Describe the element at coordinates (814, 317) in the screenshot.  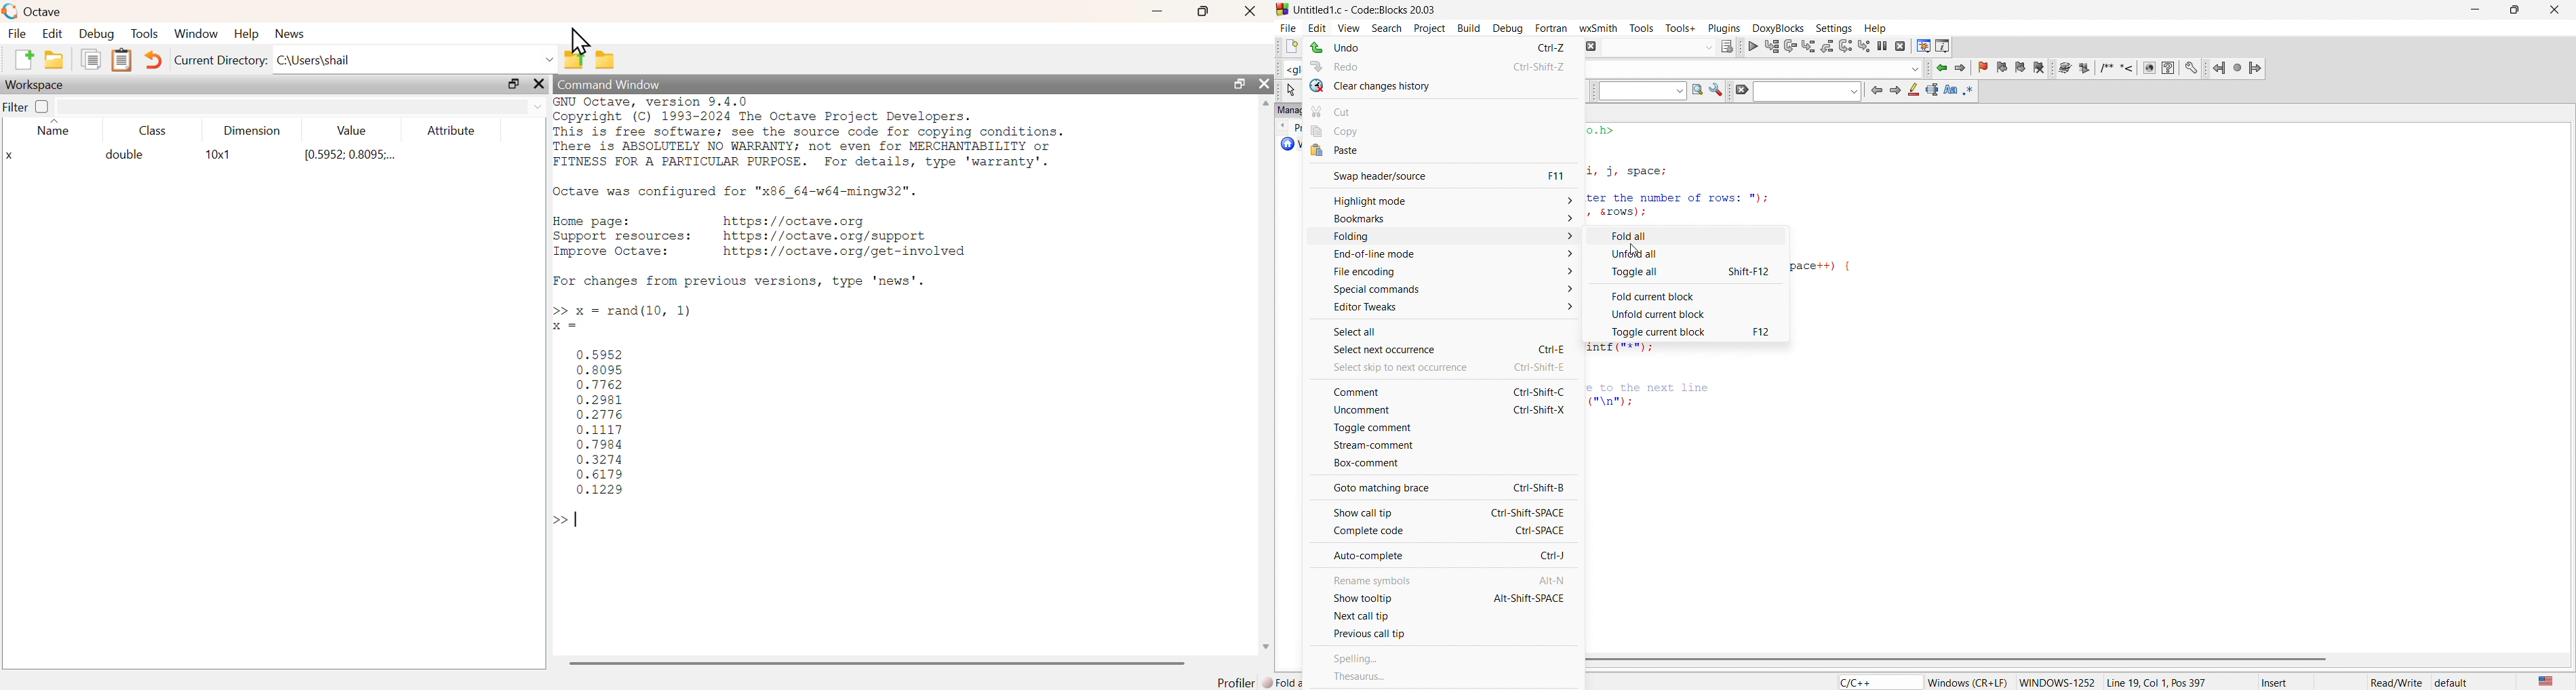
I see `commands` at that location.